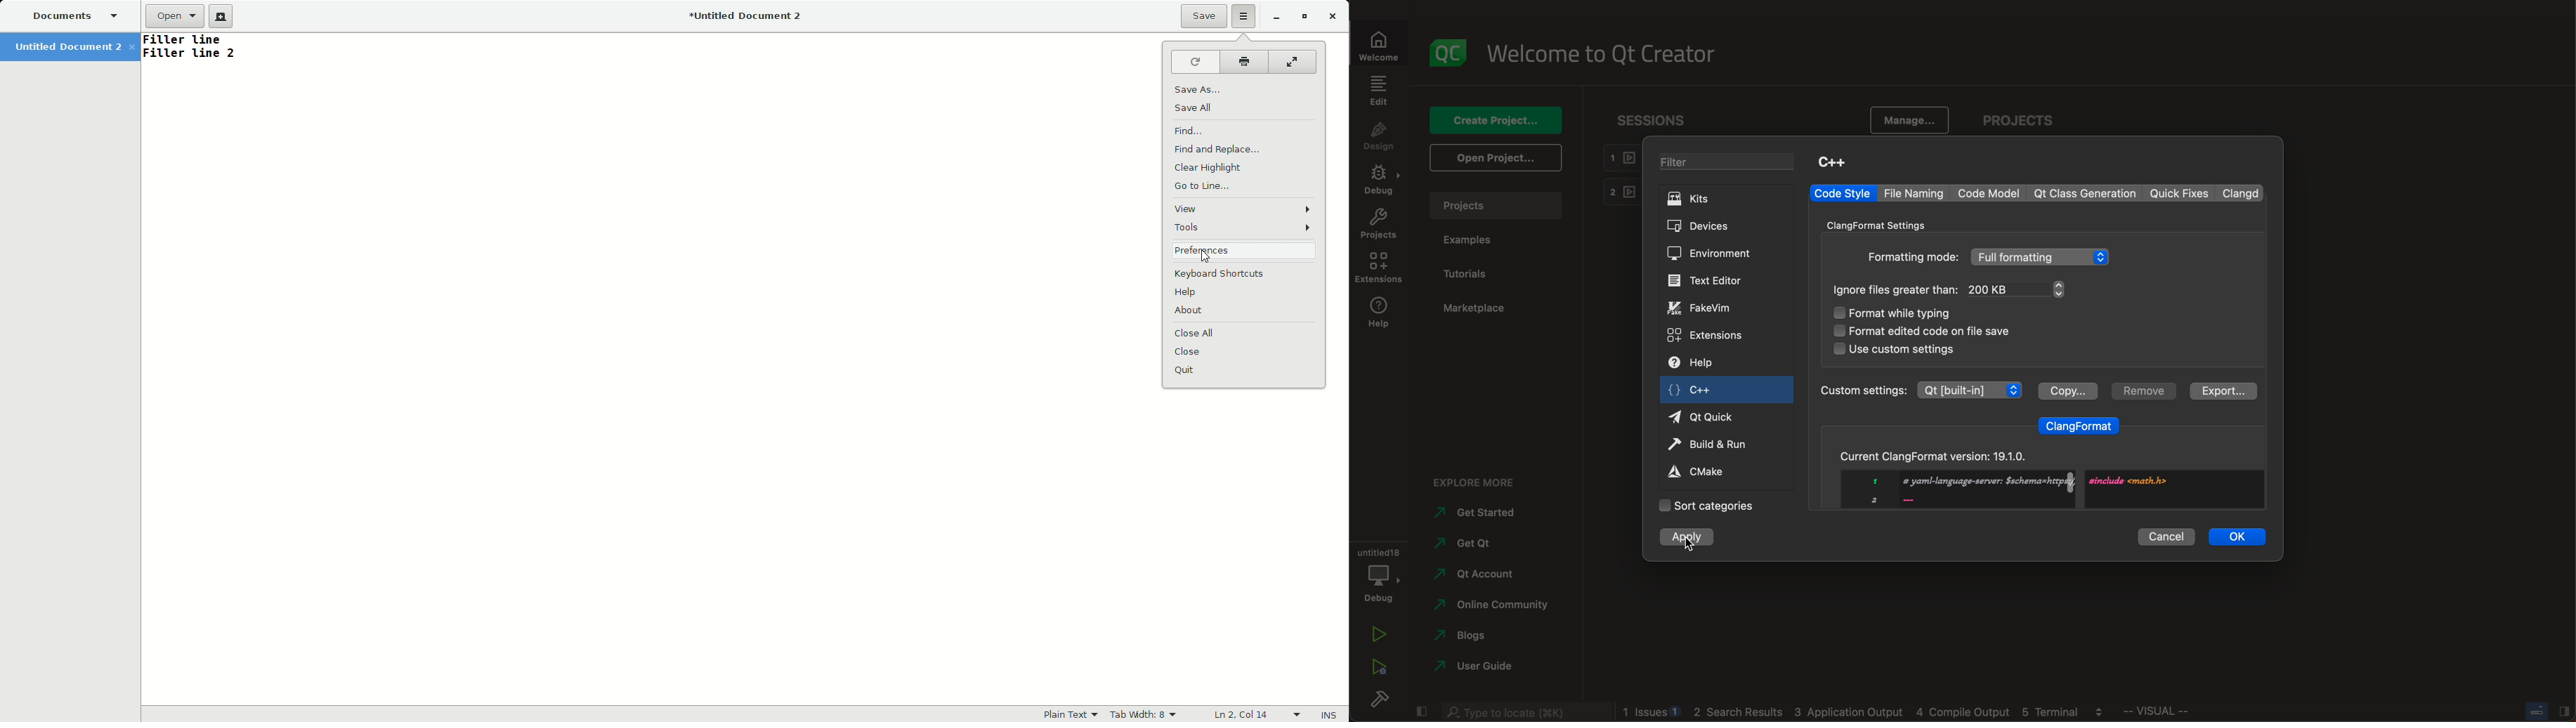  I want to click on custom settings, so click(1894, 349).